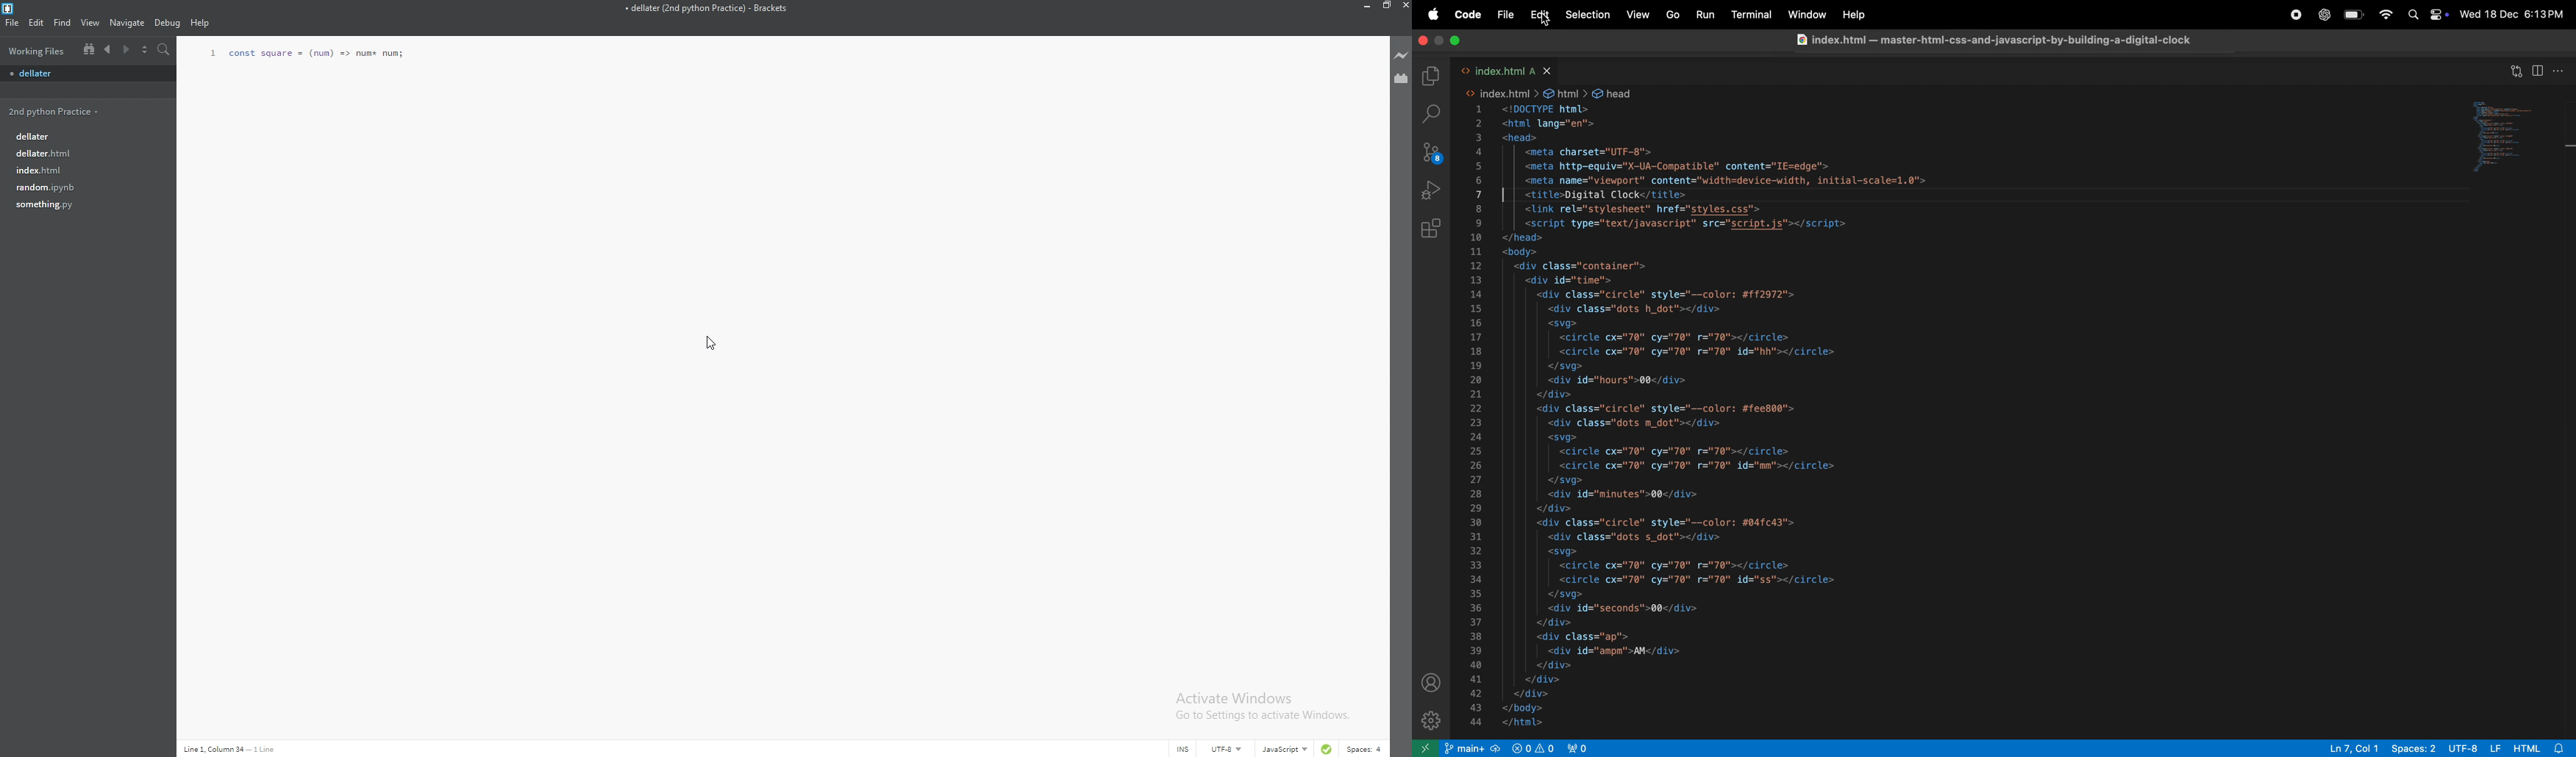 This screenshot has height=784, width=2576. I want to click on window, so click(1806, 16).